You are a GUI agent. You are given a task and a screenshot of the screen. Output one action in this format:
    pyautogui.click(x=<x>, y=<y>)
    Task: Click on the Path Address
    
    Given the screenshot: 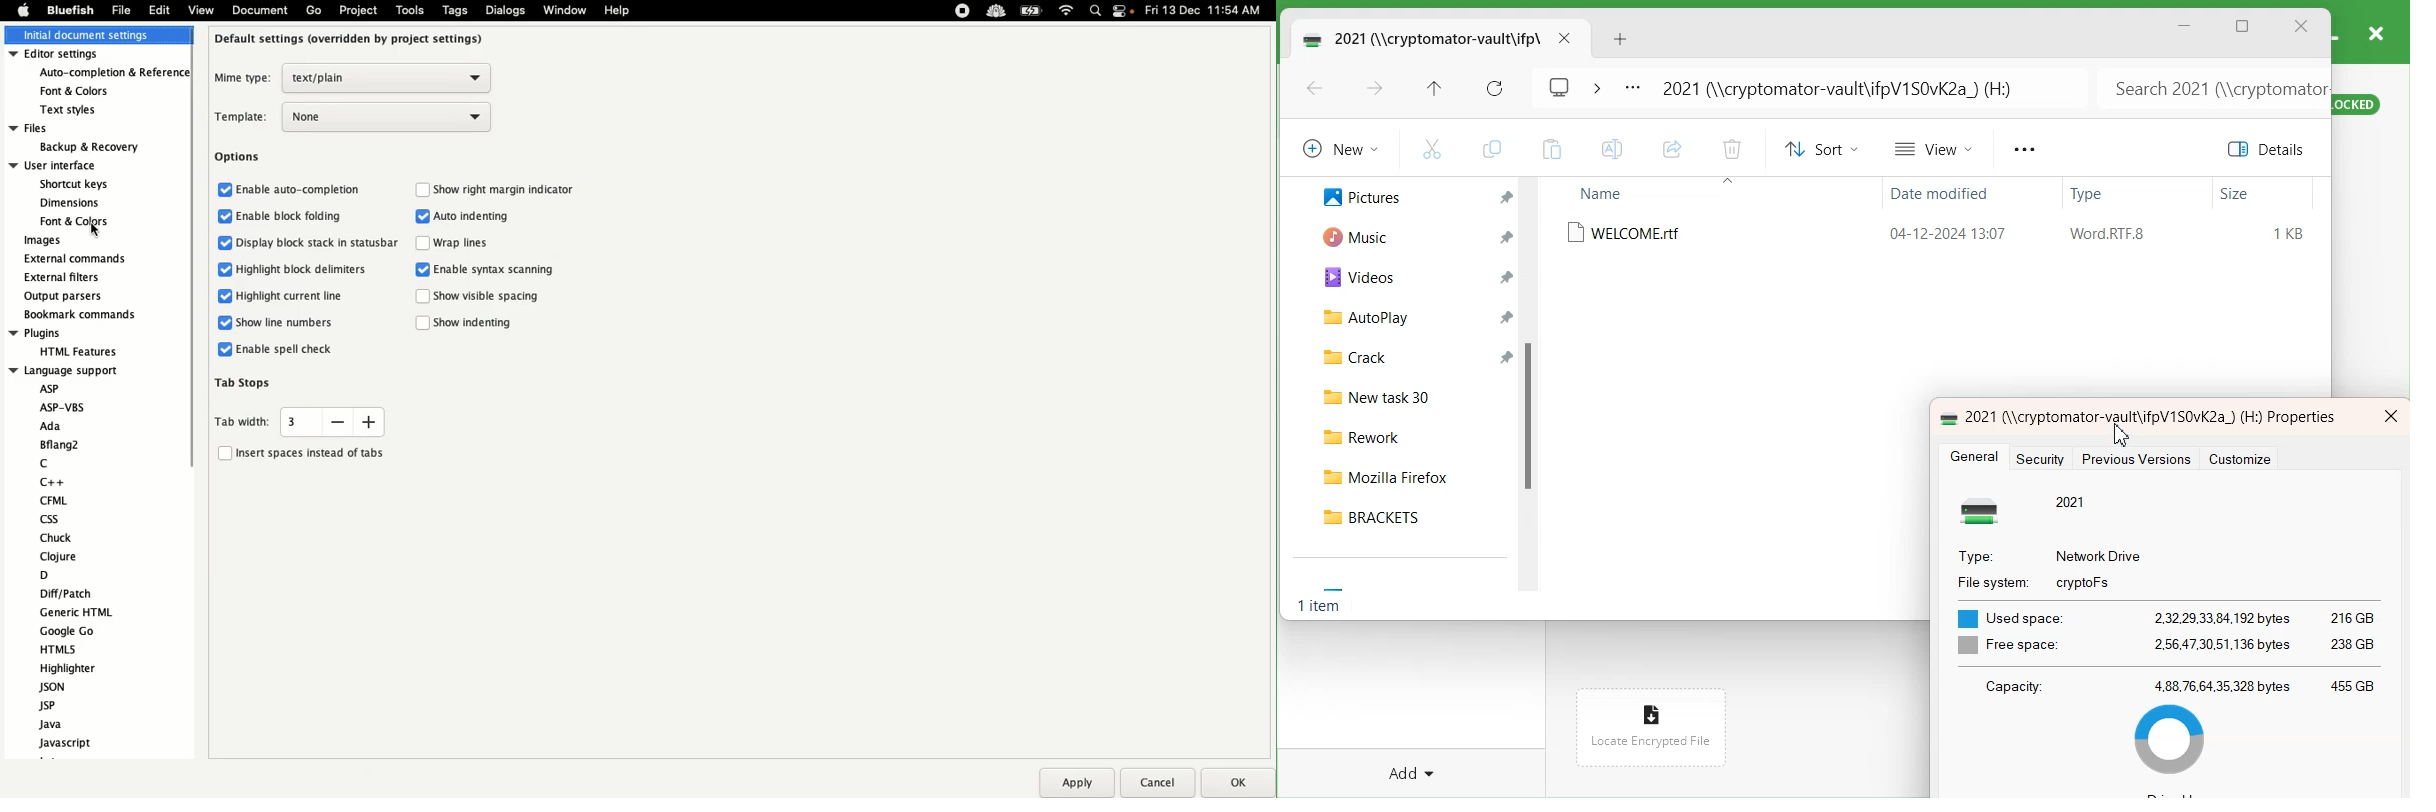 What is the action you would take?
    pyautogui.click(x=1844, y=88)
    